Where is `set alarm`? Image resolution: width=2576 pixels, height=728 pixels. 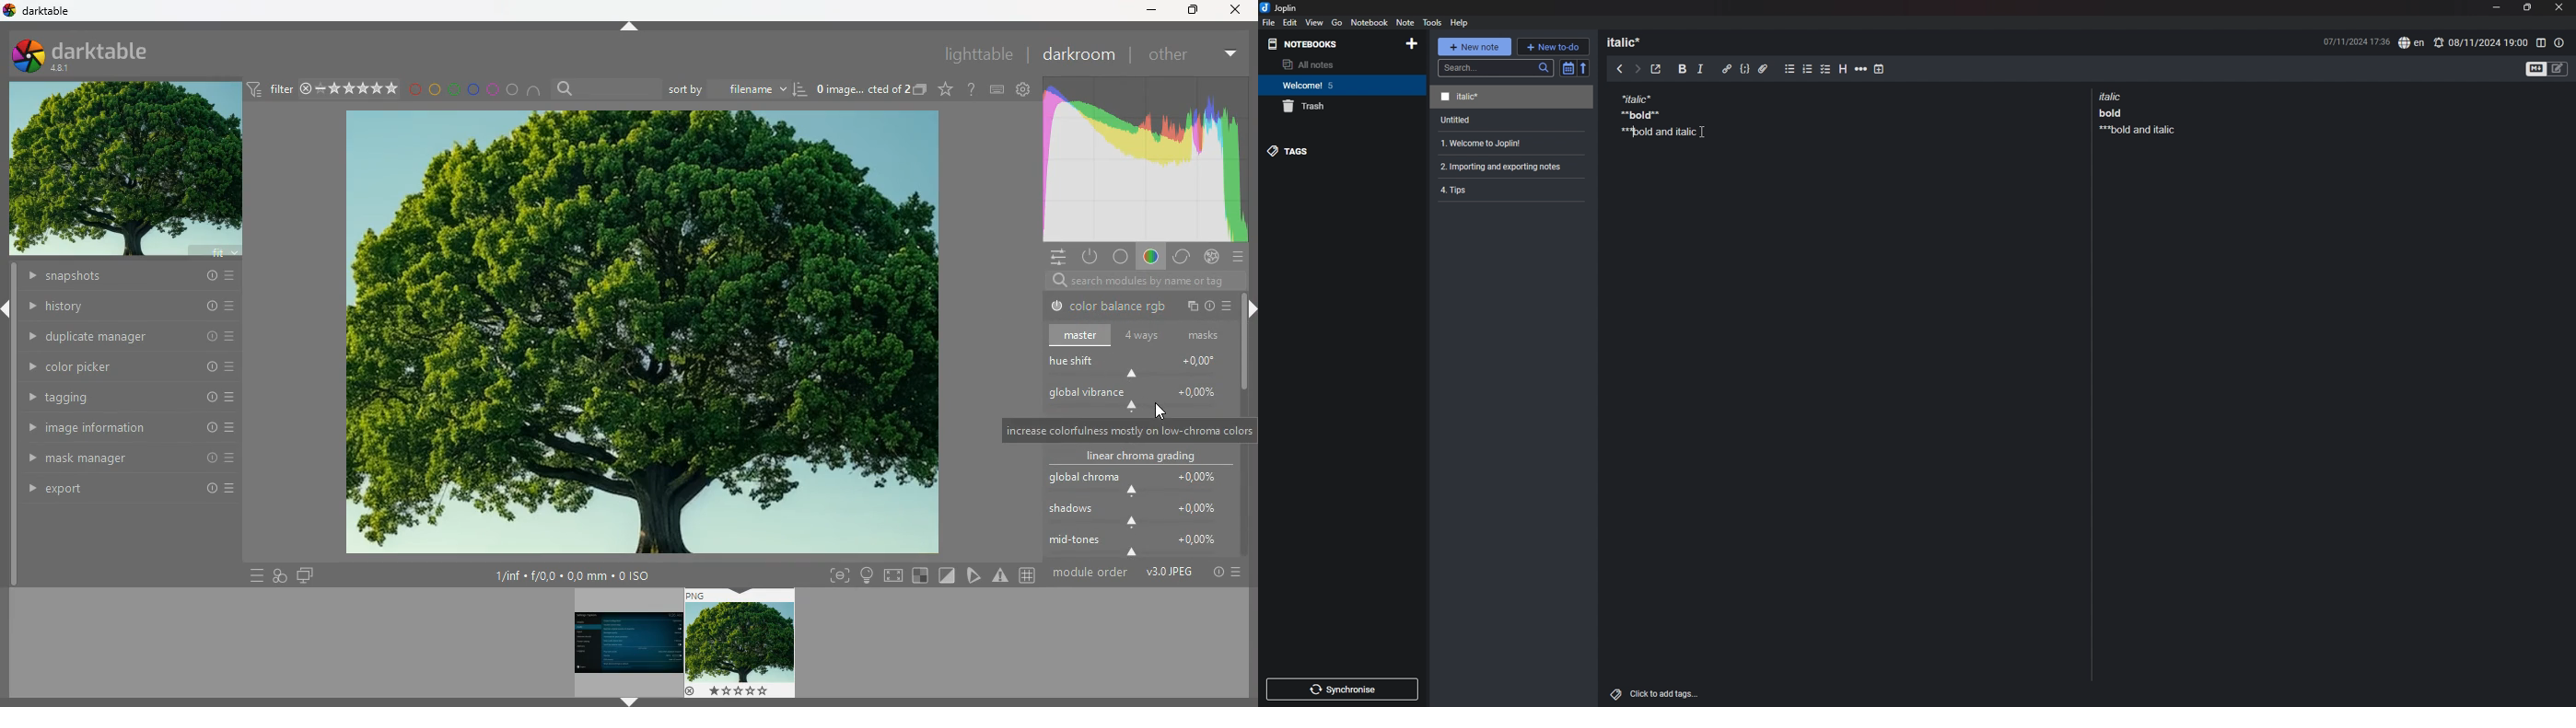
set alarm is located at coordinates (2481, 42).